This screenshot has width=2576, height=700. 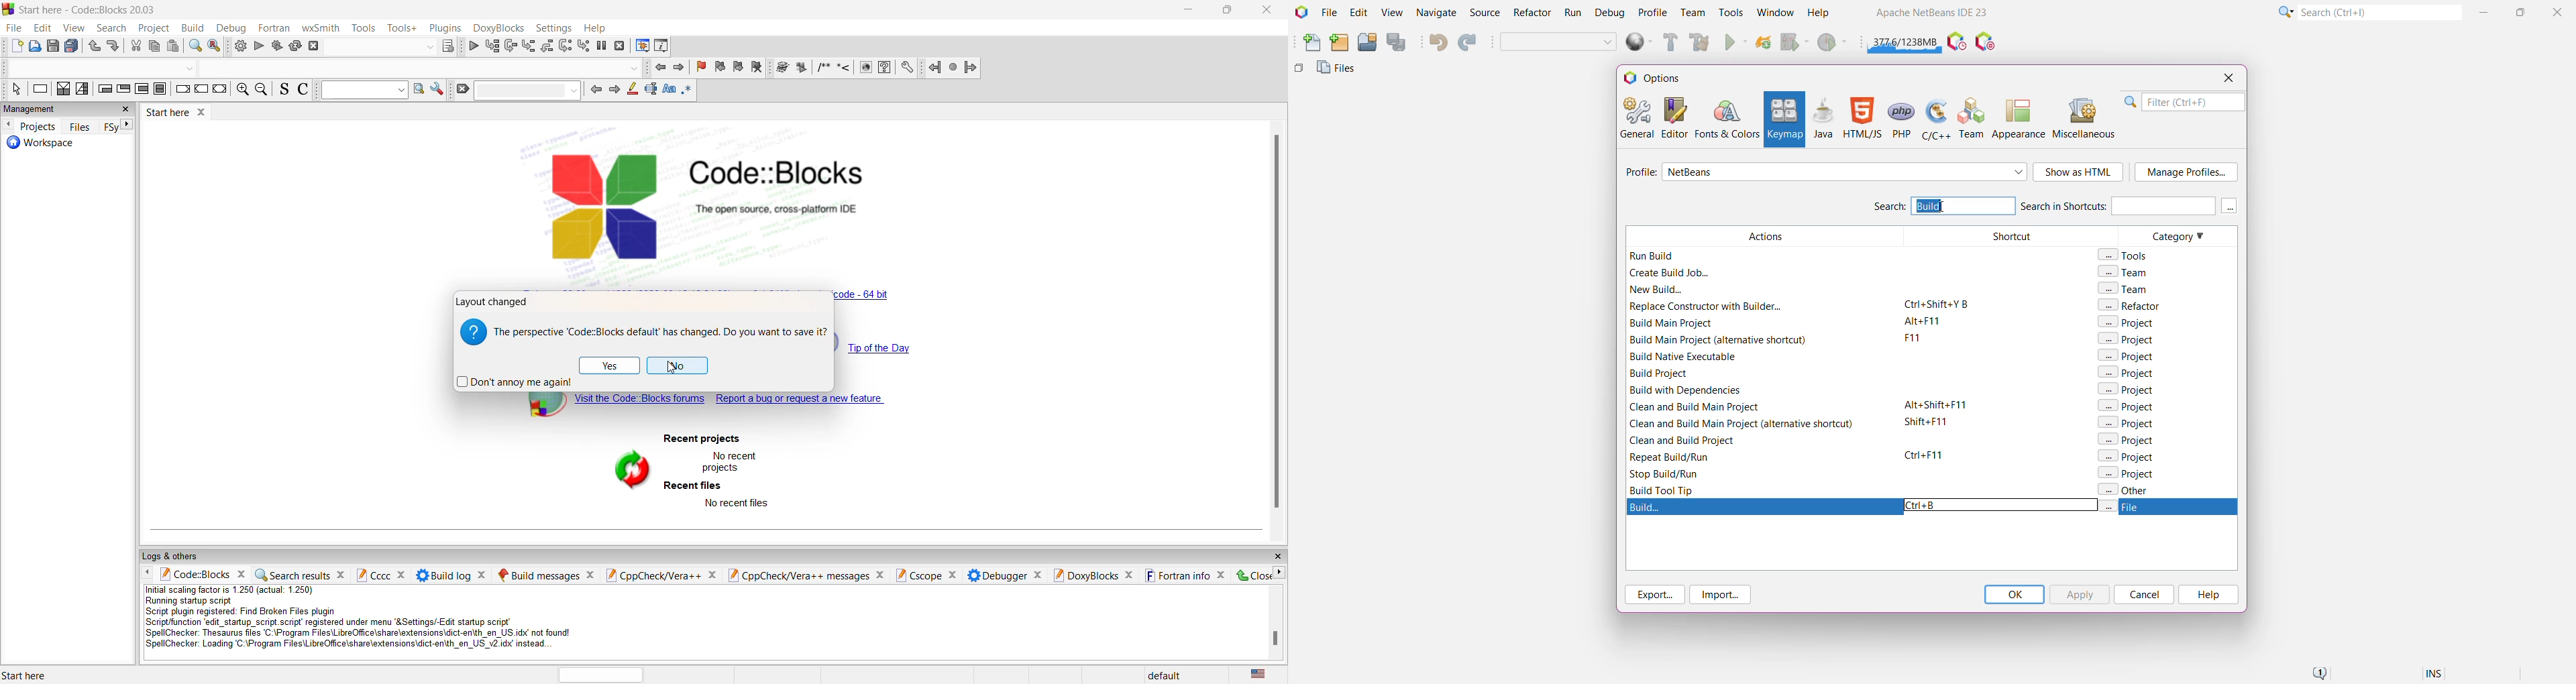 What do you see at coordinates (2284, 11) in the screenshot?
I see `Click or press Shift+F10 for Category Selection` at bounding box center [2284, 11].